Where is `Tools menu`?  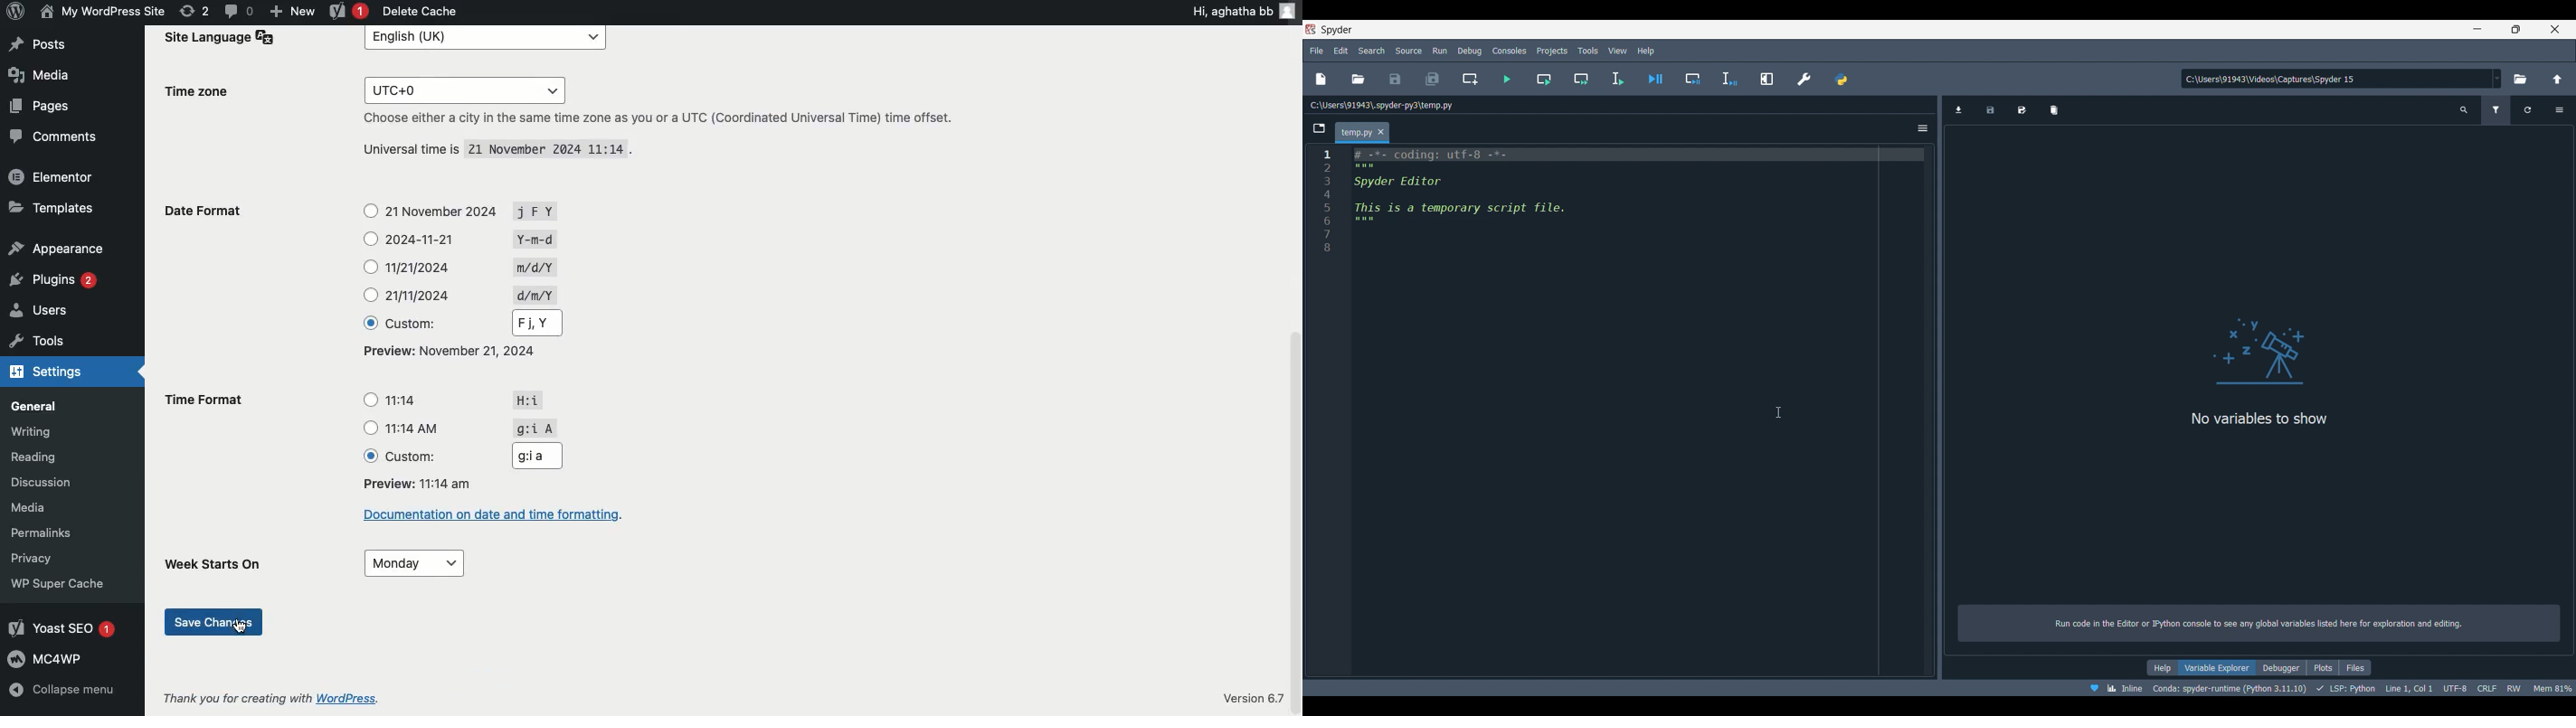 Tools menu is located at coordinates (1588, 50).